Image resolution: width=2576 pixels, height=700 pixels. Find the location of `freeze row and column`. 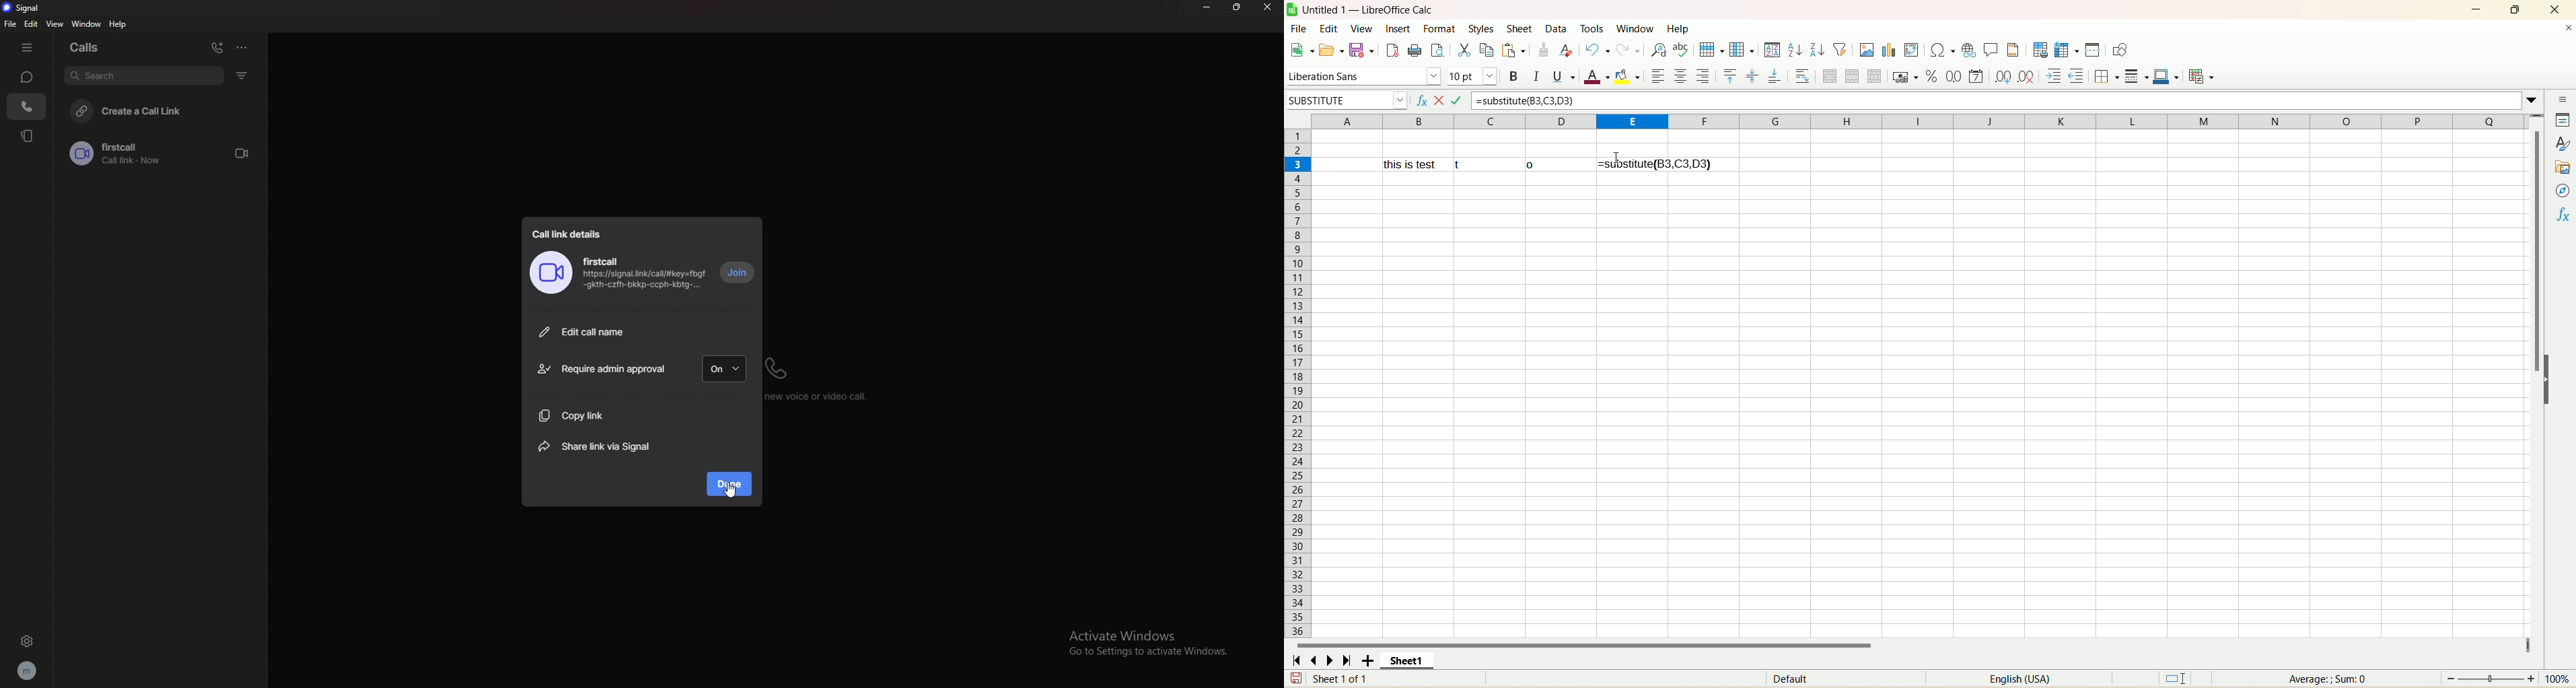

freeze row and column is located at coordinates (2066, 51).